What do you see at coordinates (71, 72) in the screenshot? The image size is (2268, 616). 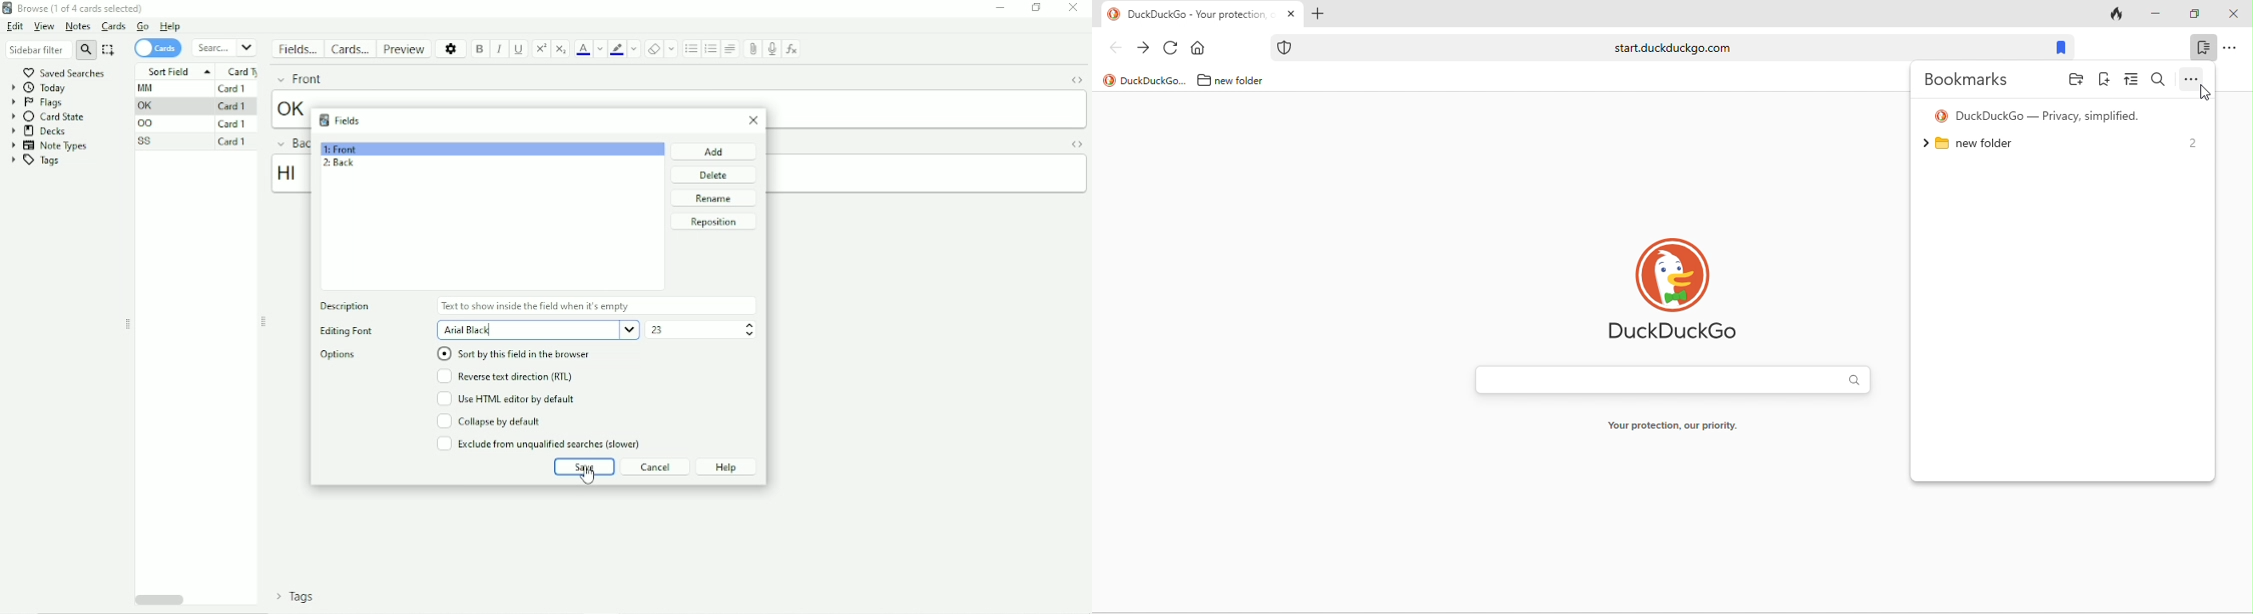 I see `Saved searches` at bounding box center [71, 72].